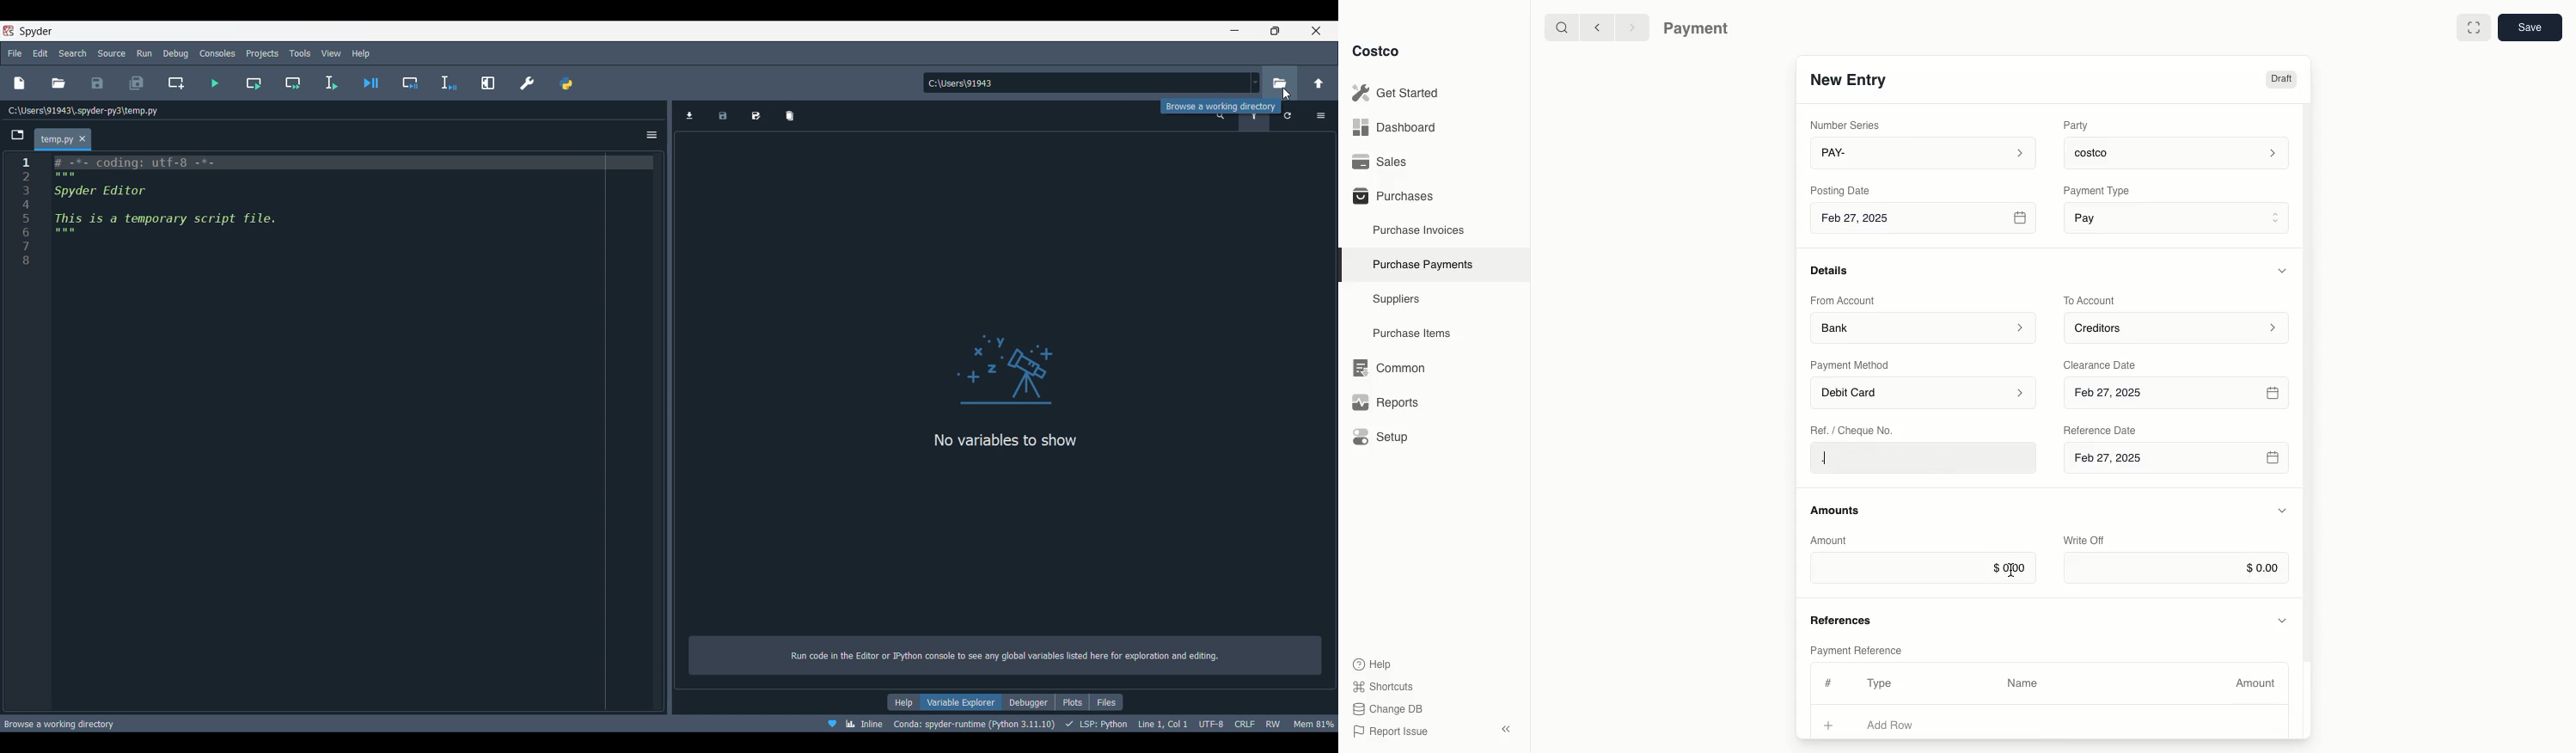  Describe the element at coordinates (1855, 648) in the screenshot. I see `Payment Reference` at that location.